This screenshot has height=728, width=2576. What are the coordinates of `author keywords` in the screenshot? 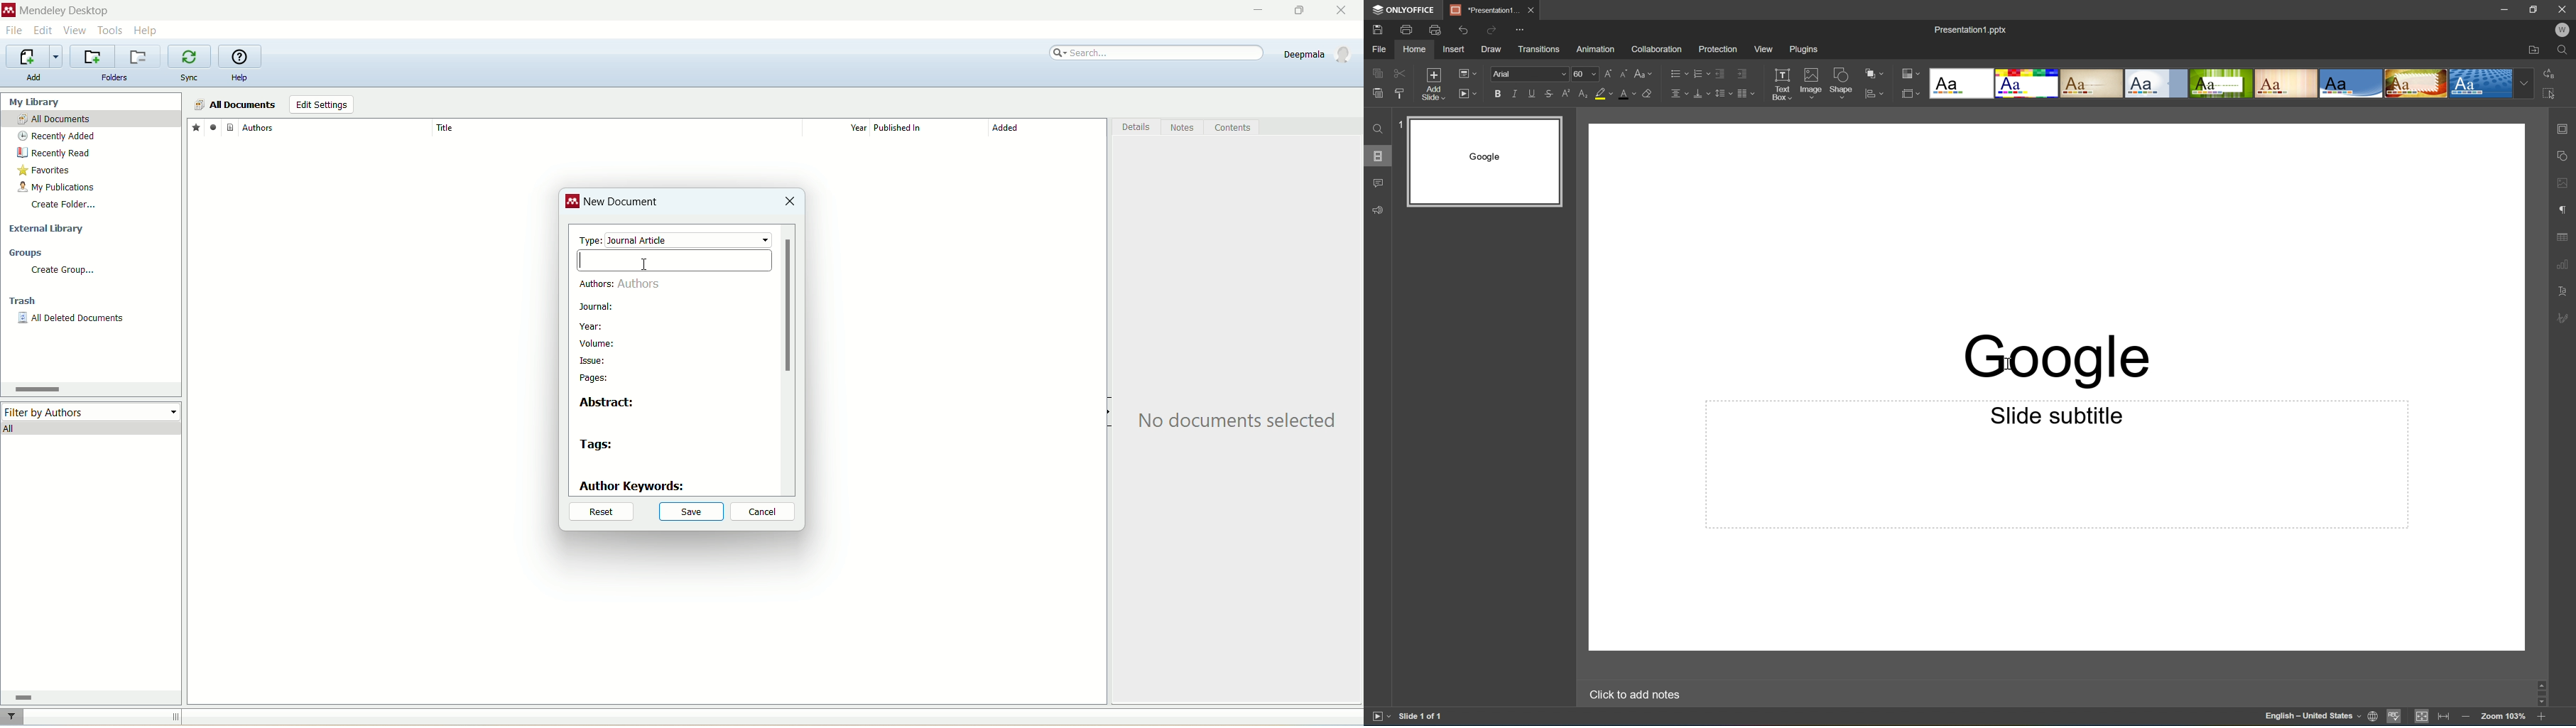 It's located at (633, 487).